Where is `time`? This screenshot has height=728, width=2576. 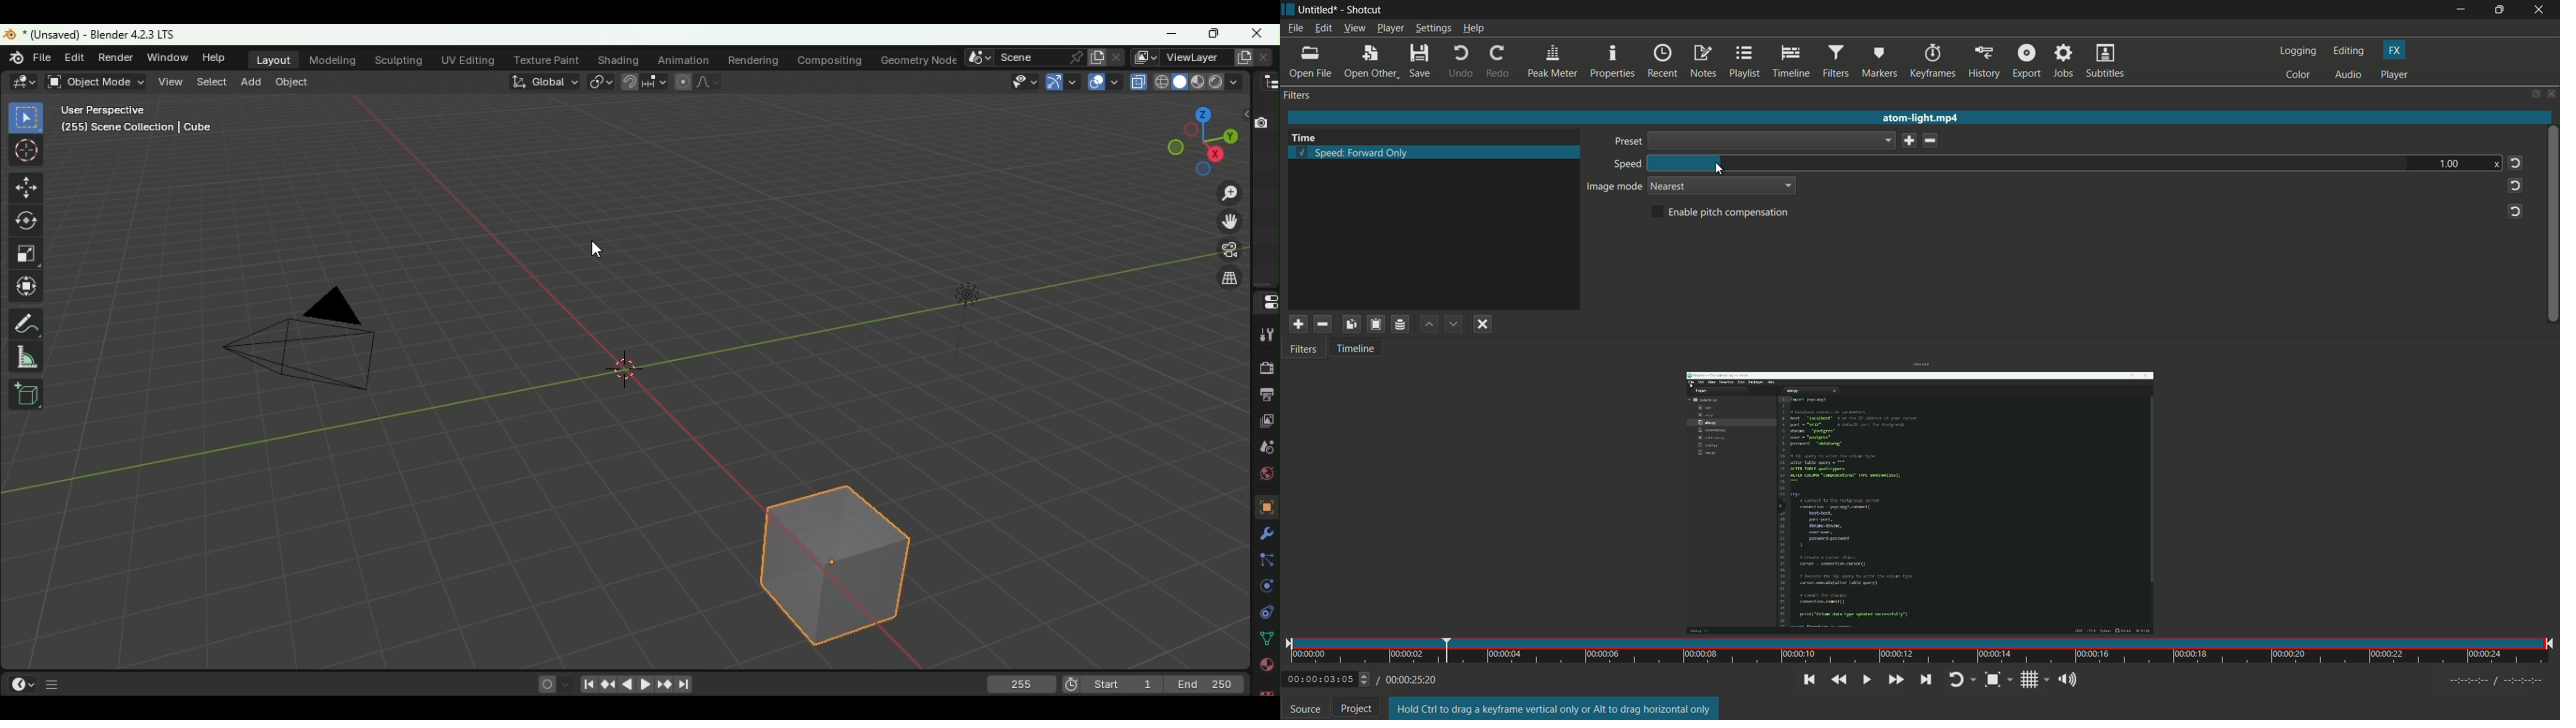
time is located at coordinates (1922, 650).